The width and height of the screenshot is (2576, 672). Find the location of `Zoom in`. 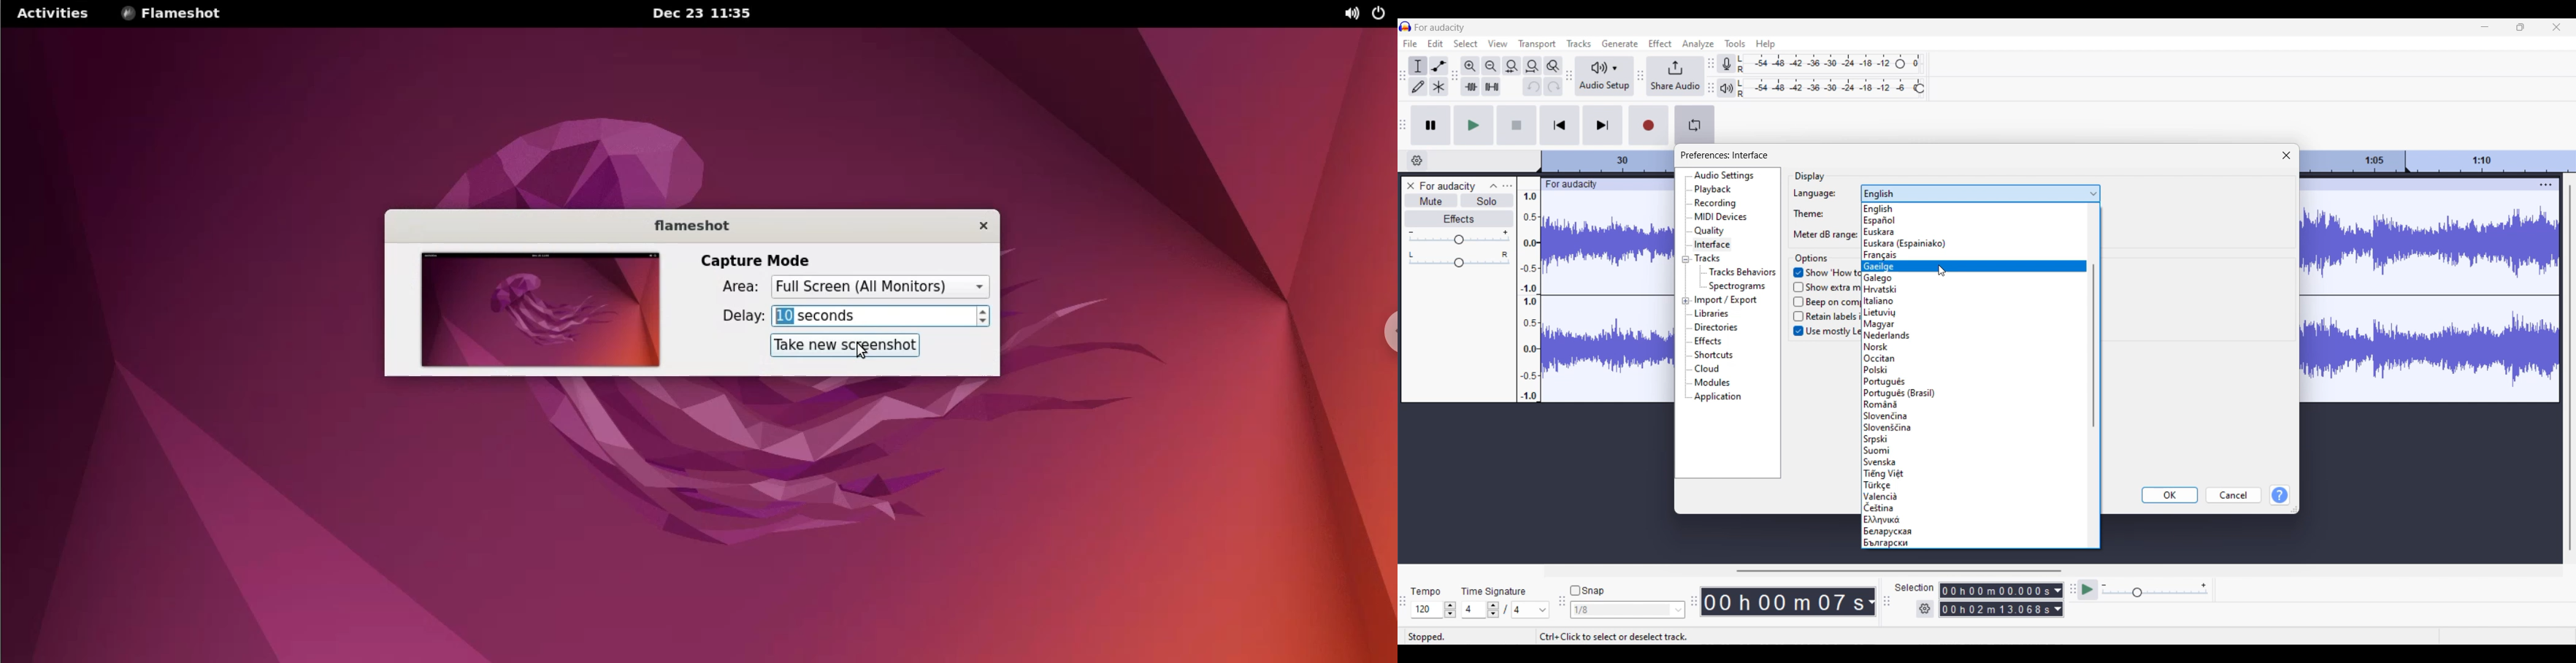

Zoom in is located at coordinates (1471, 66).